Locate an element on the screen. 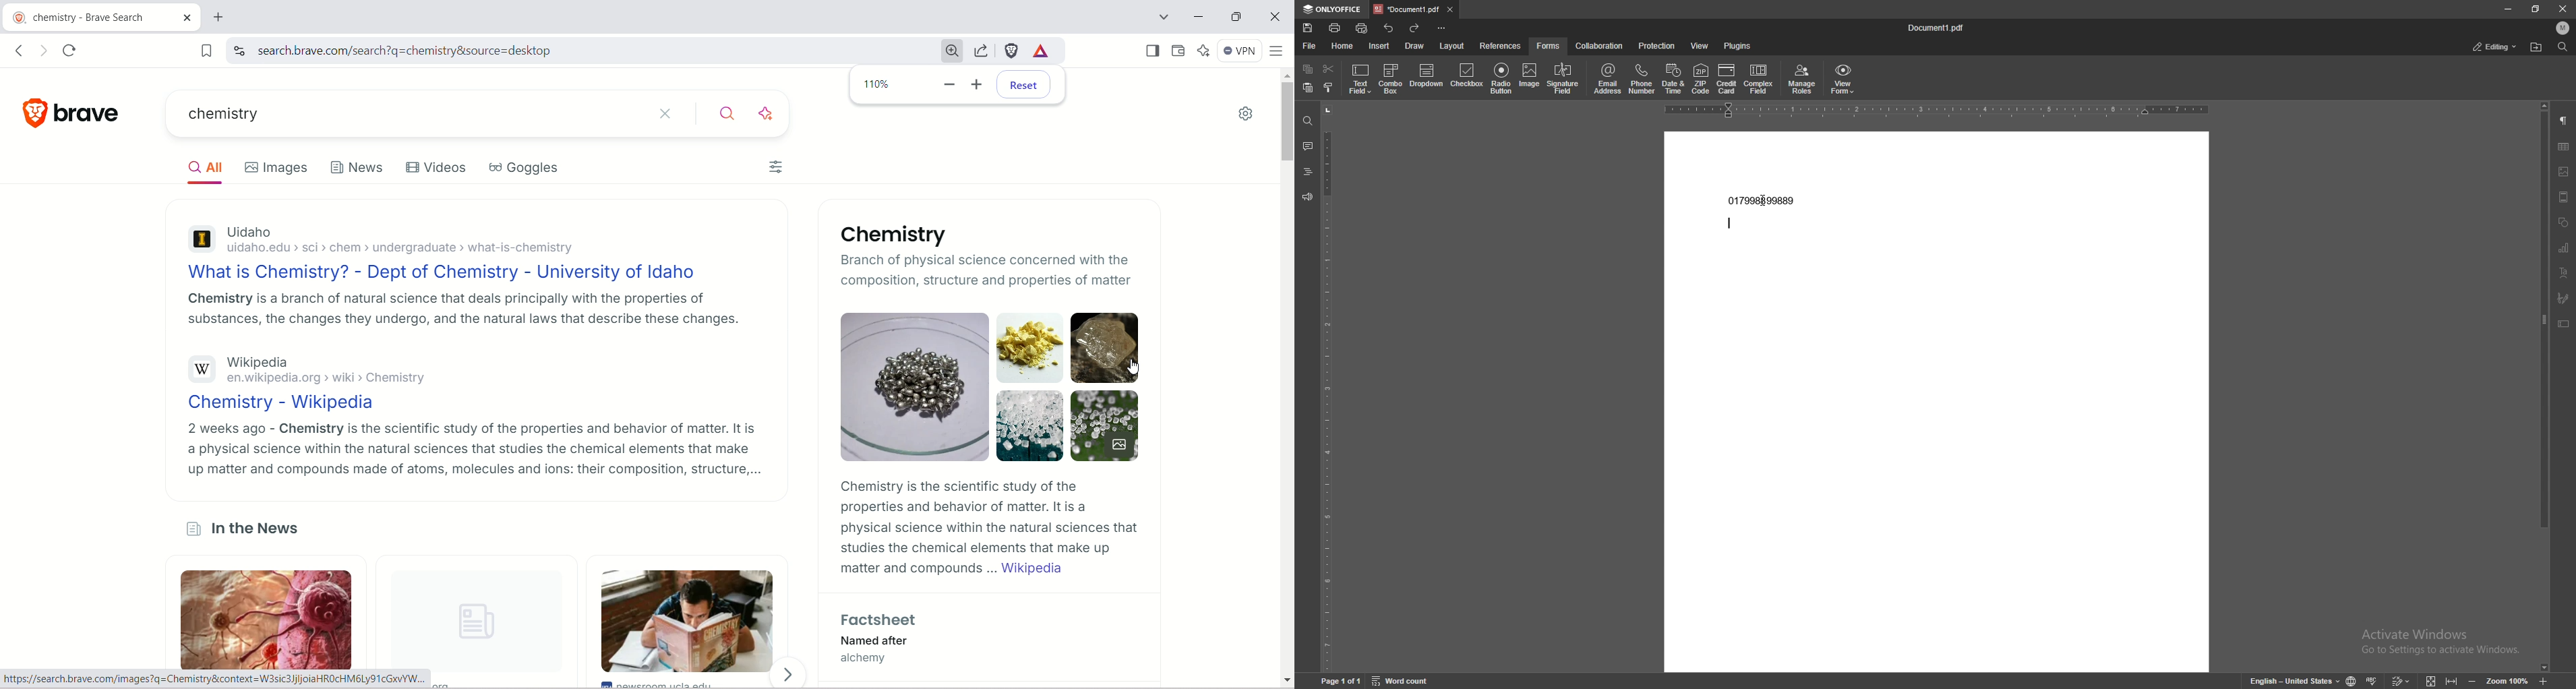  zoom is located at coordinates (2507, 681).